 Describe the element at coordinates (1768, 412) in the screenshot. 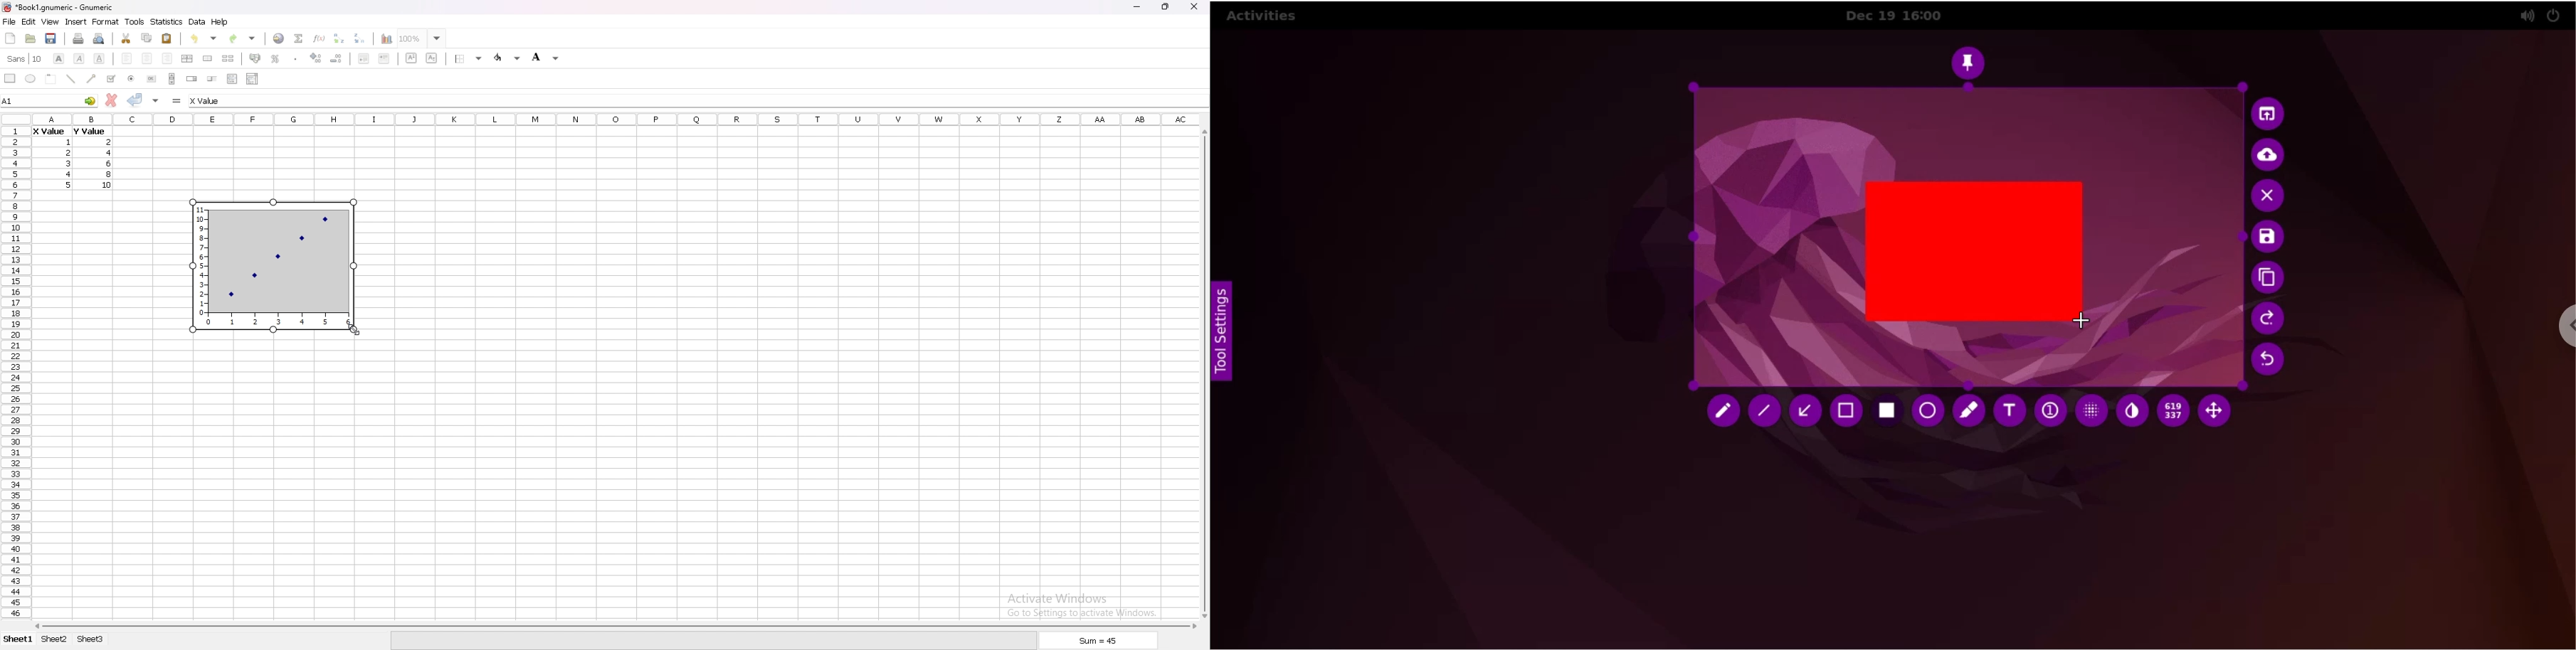

I see `line tool` at that location.